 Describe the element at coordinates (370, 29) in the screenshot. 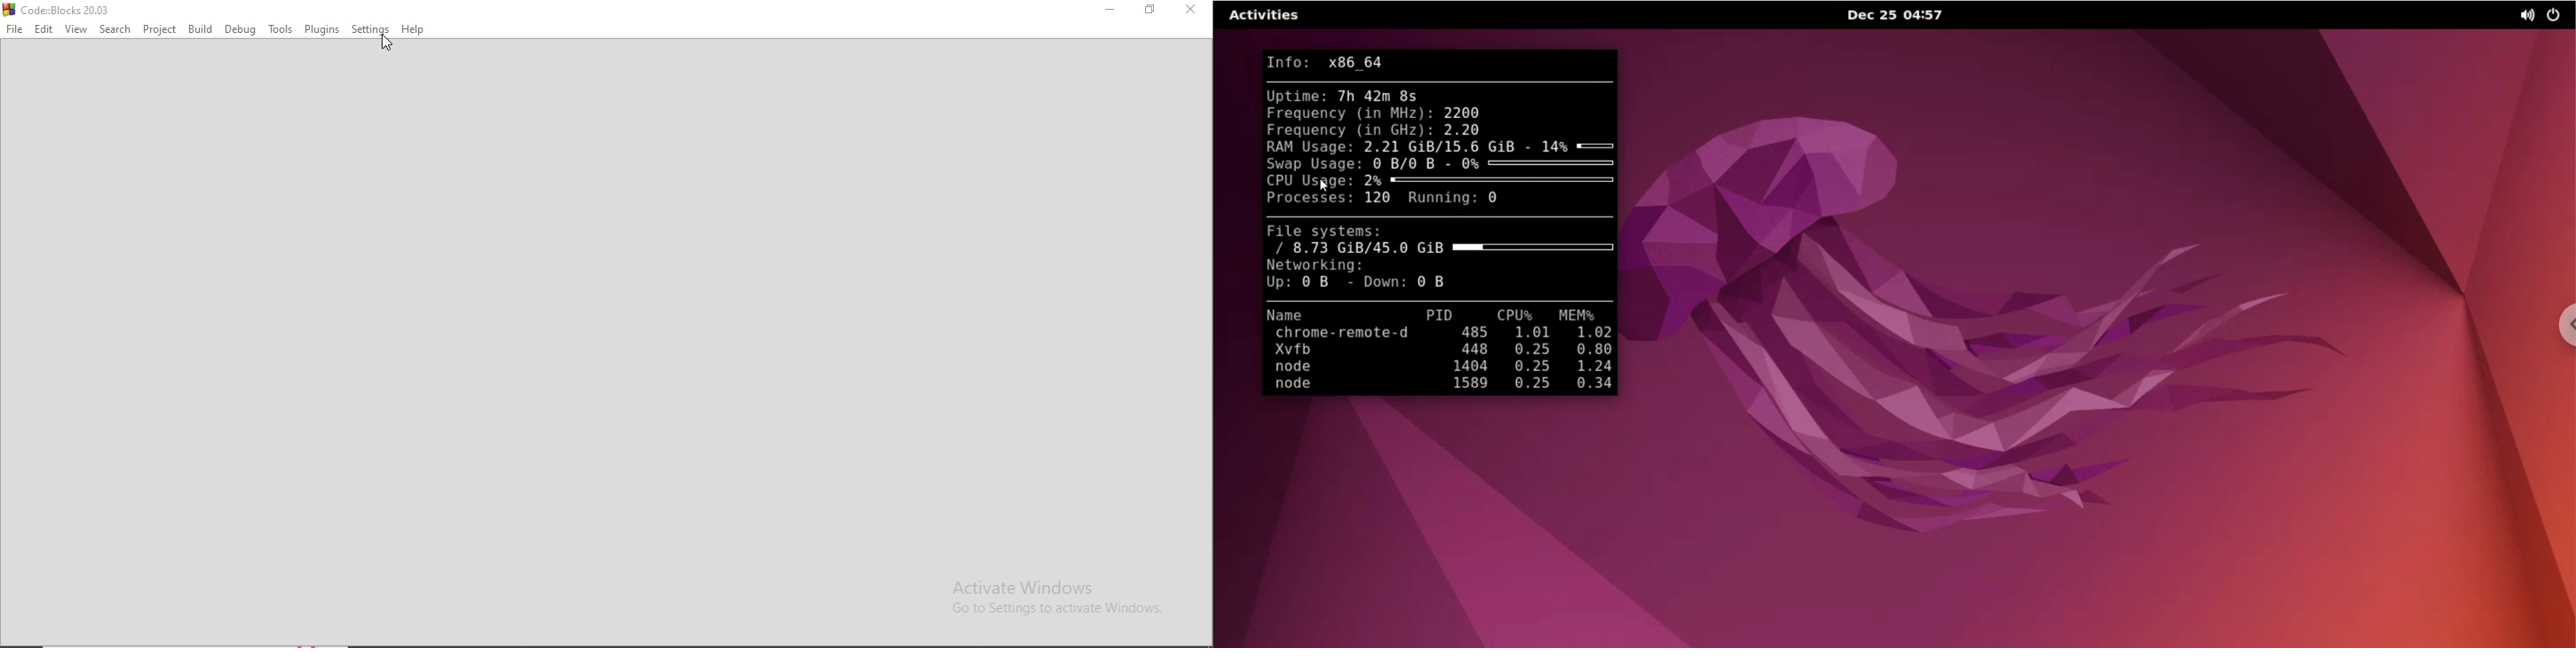

I see `Settings ` at that location.